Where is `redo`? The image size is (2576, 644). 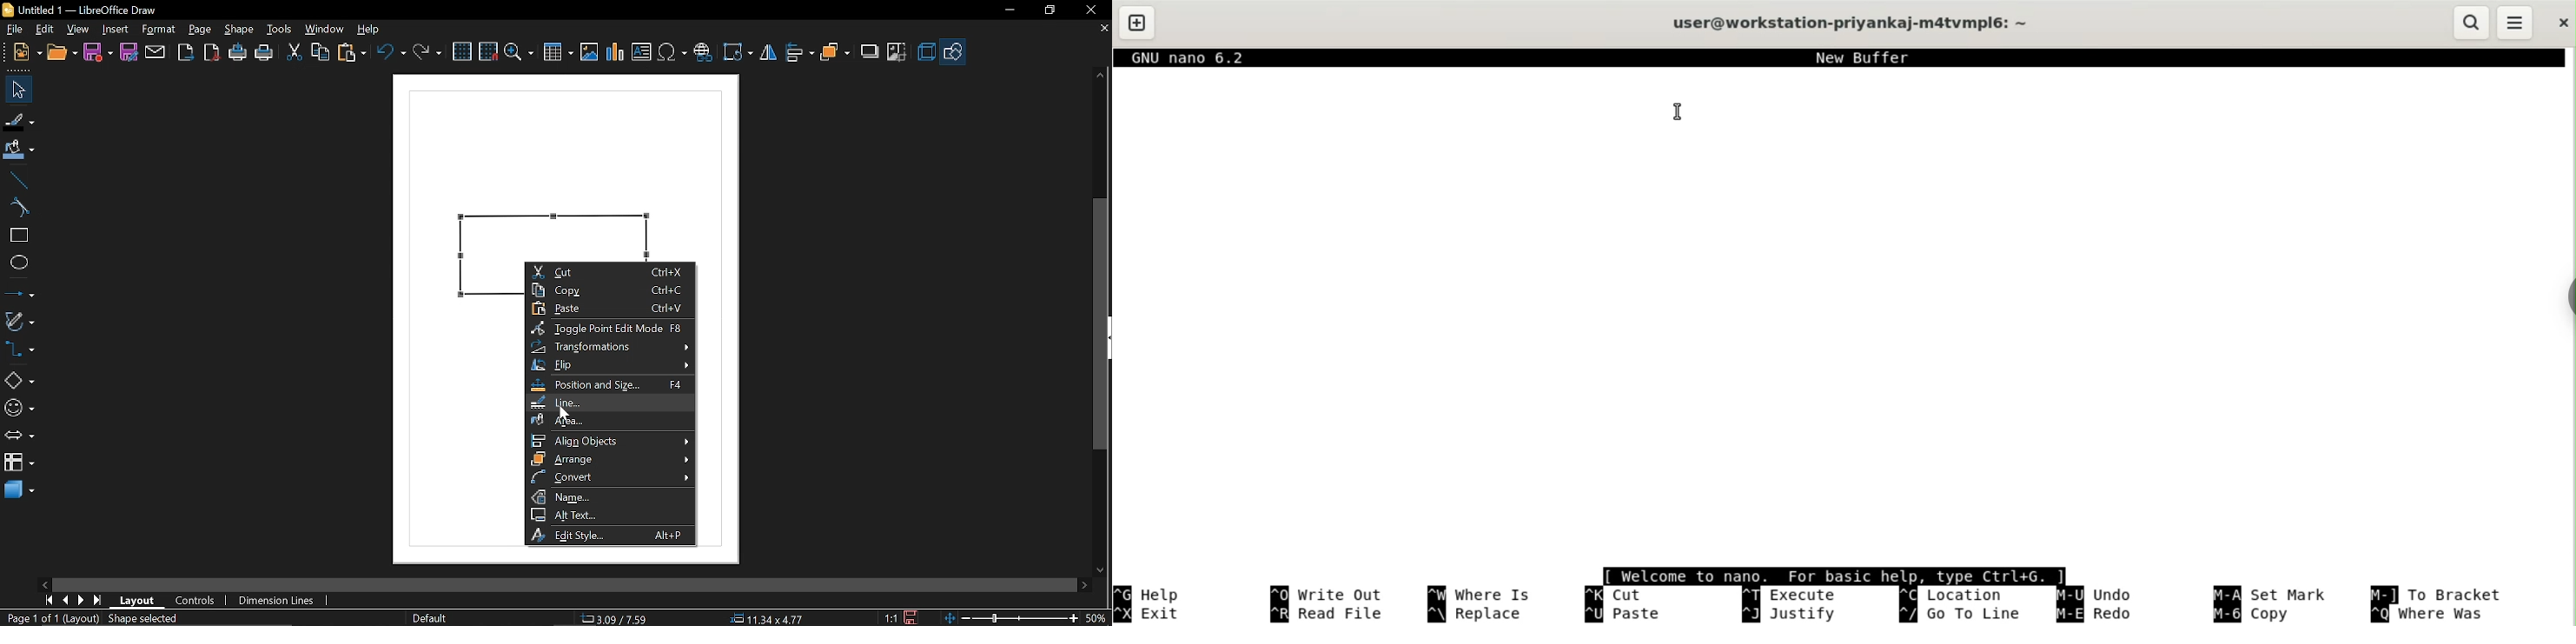
redo is located at coordinates (427, 54).